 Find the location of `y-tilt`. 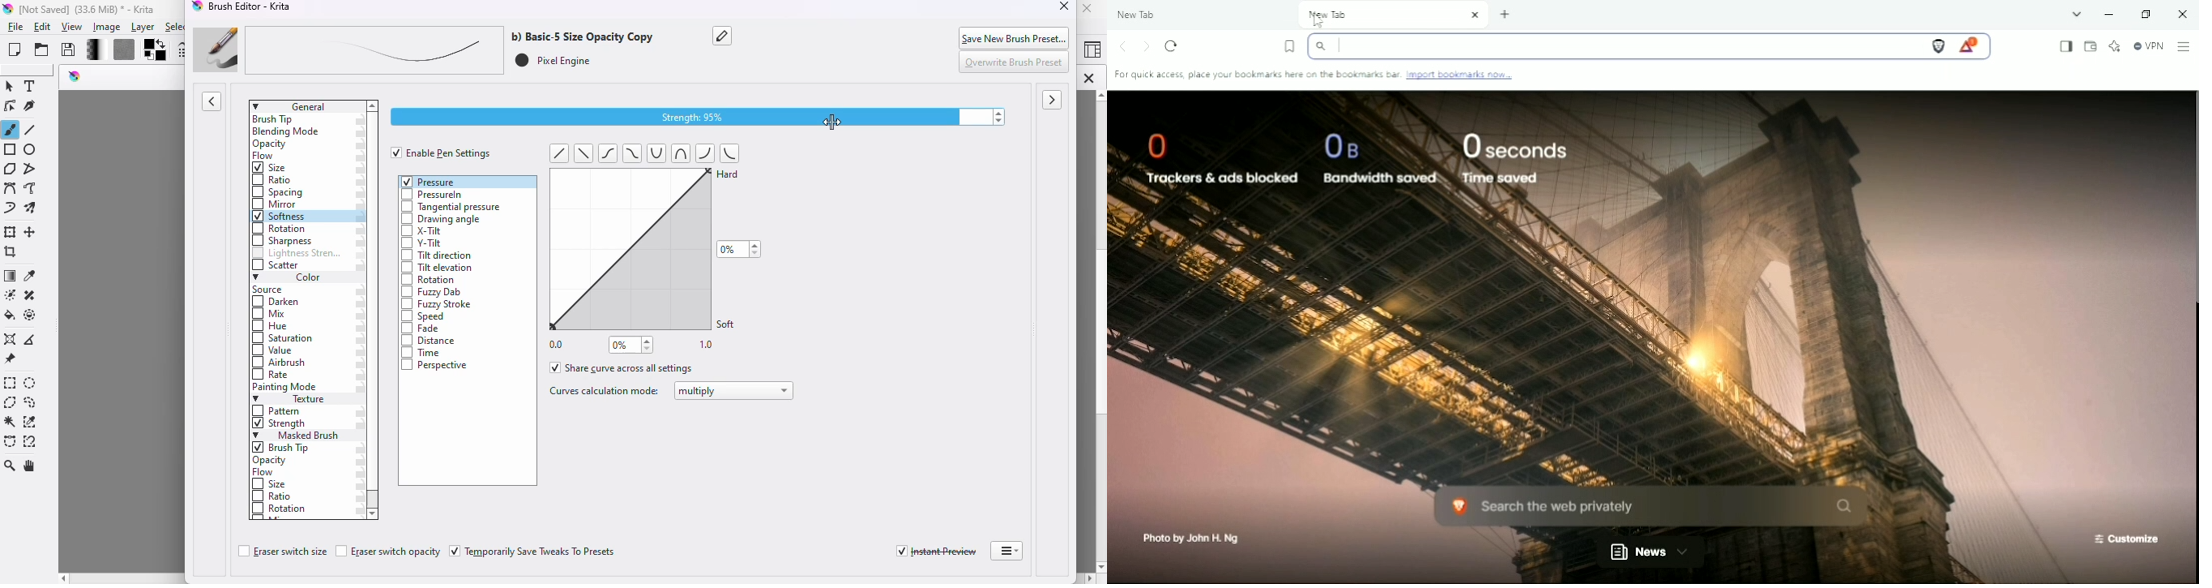

y-tilt is located at coordinates (422, 243).